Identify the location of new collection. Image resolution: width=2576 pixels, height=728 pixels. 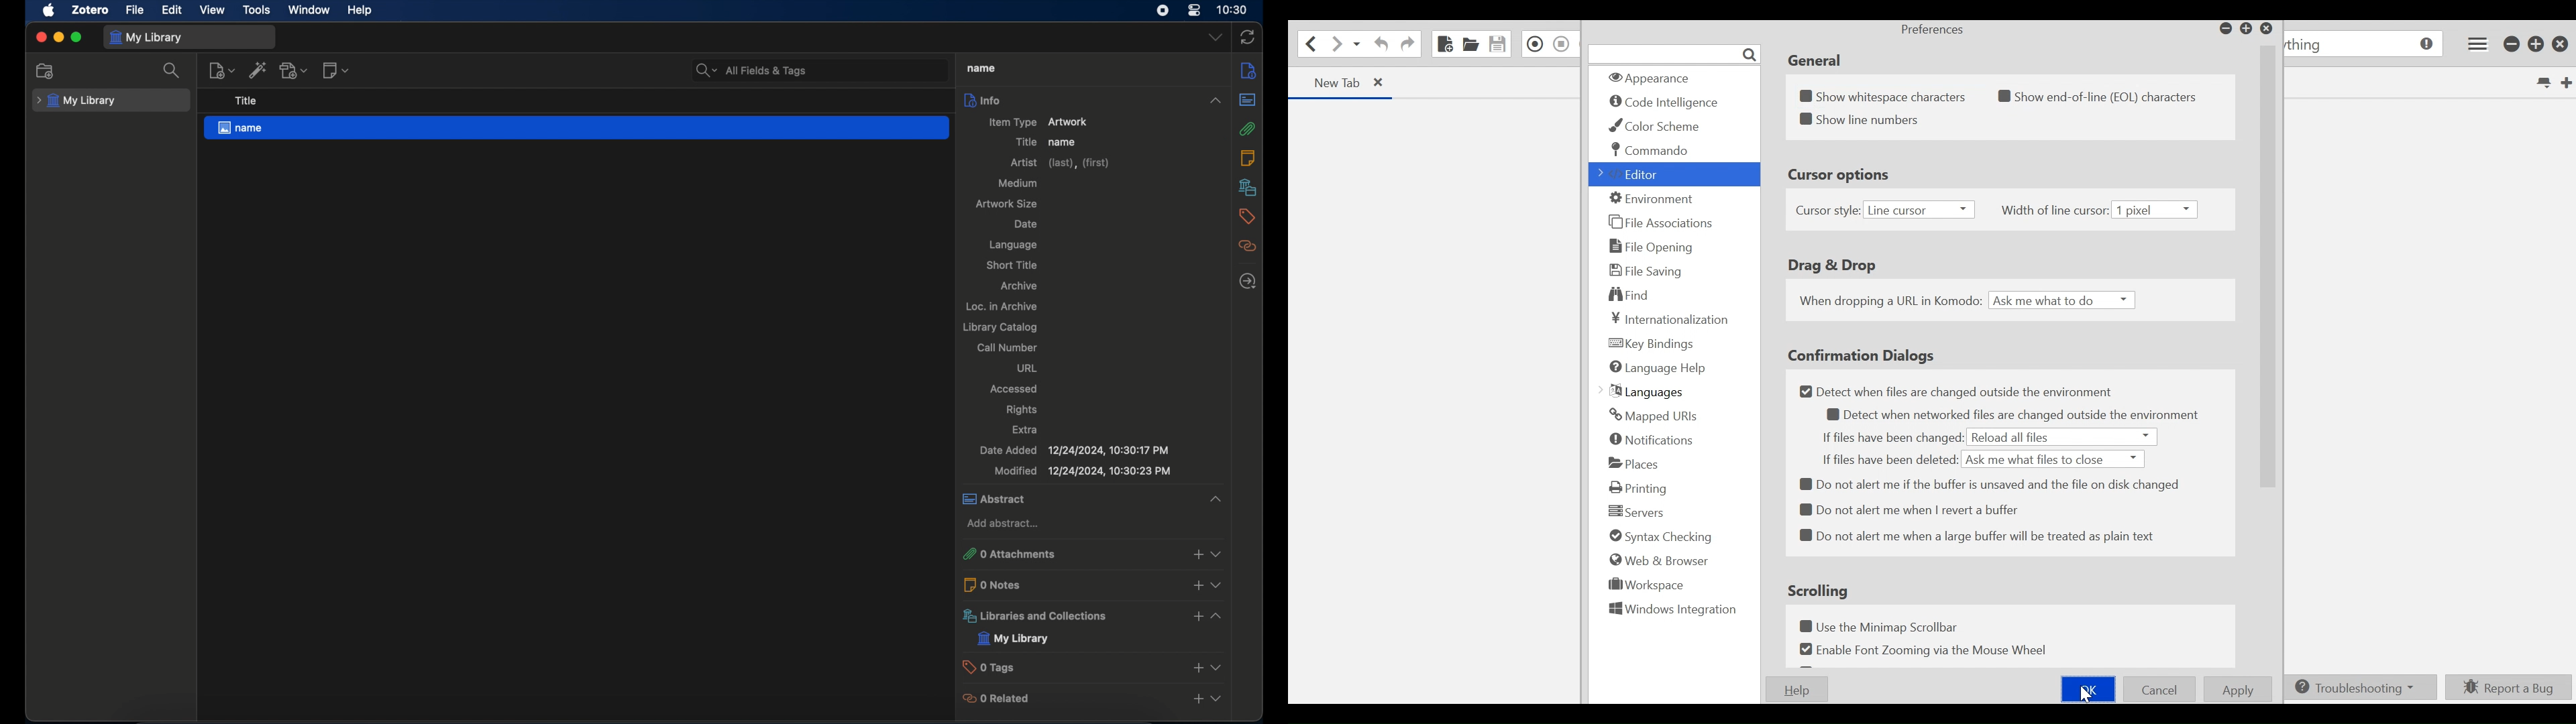
(45, 71).